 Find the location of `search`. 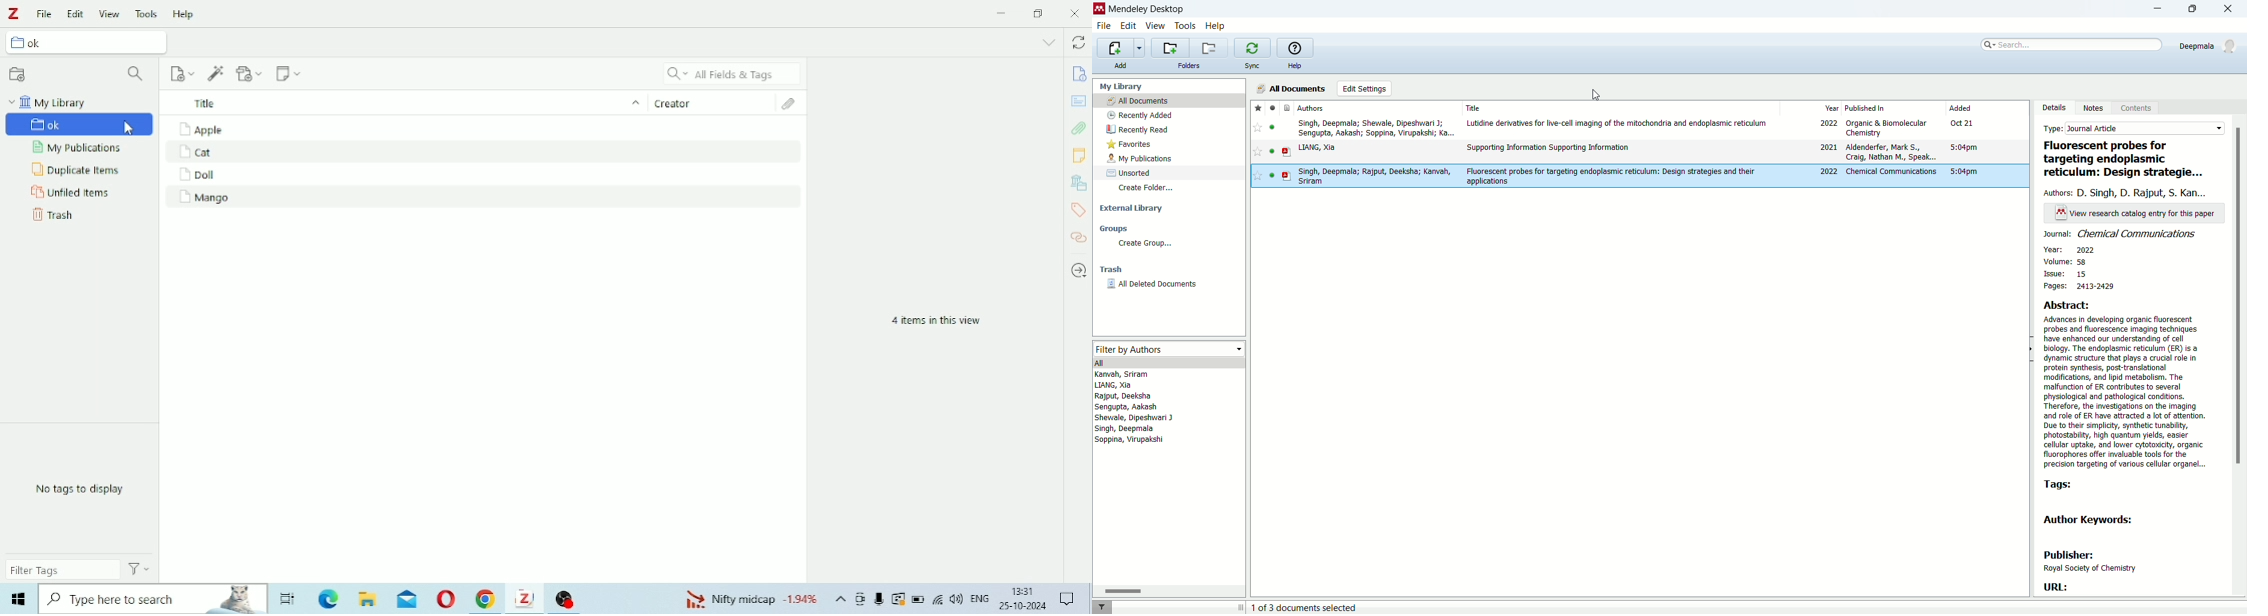

search is located at coordinates (2070, 48).